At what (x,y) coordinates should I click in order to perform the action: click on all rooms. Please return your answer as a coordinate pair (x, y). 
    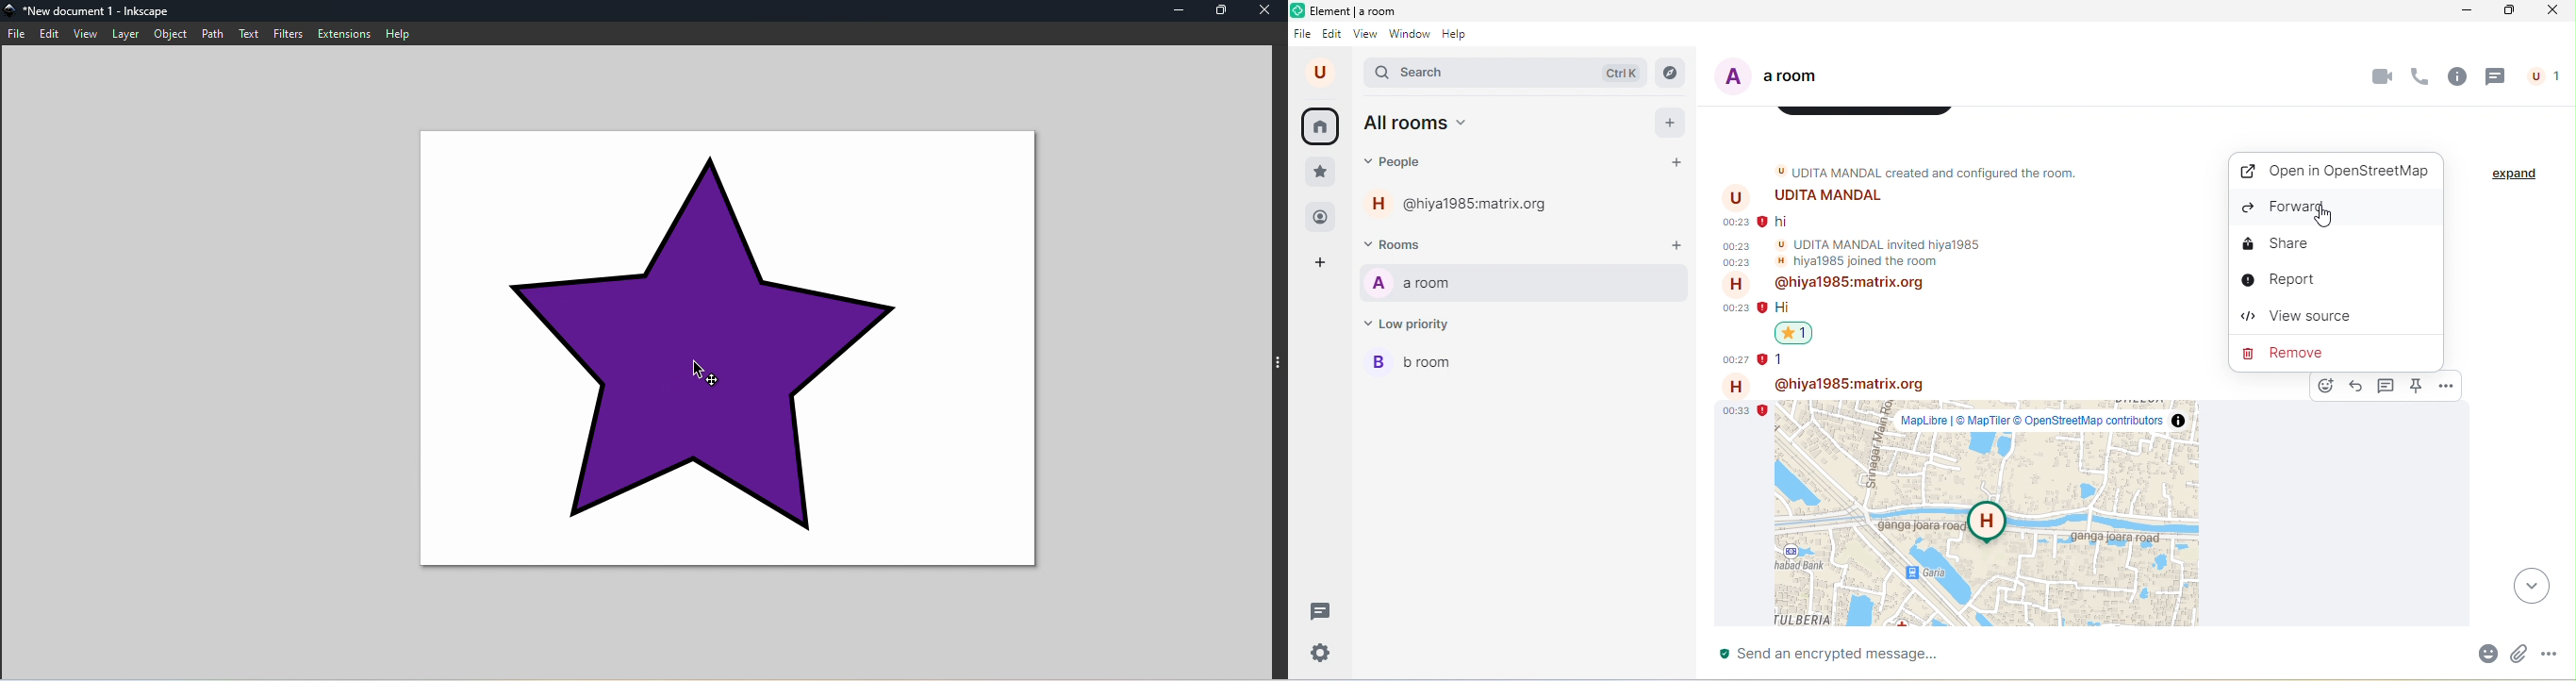
    Looking at the image, I should click on (1421, 123).